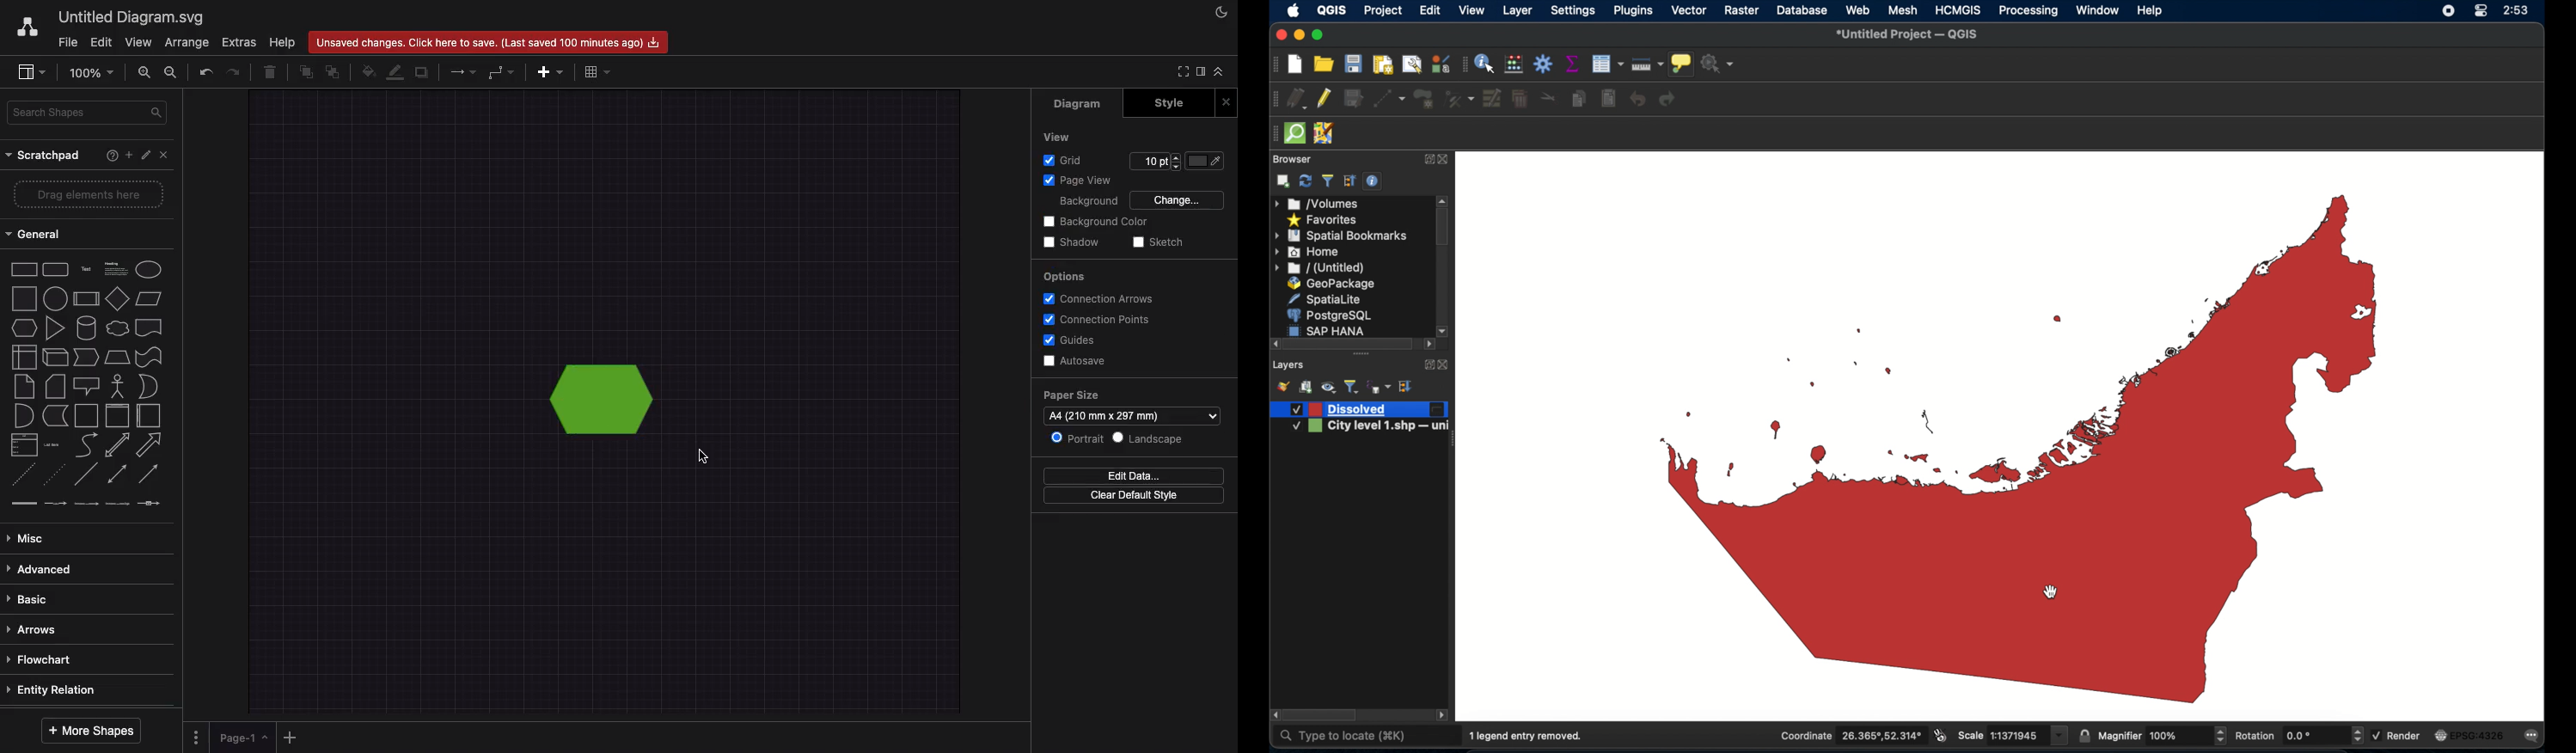 This screenshot has width=2576, height=756. I want to click on Connection Arrows, so click(1102, 298).